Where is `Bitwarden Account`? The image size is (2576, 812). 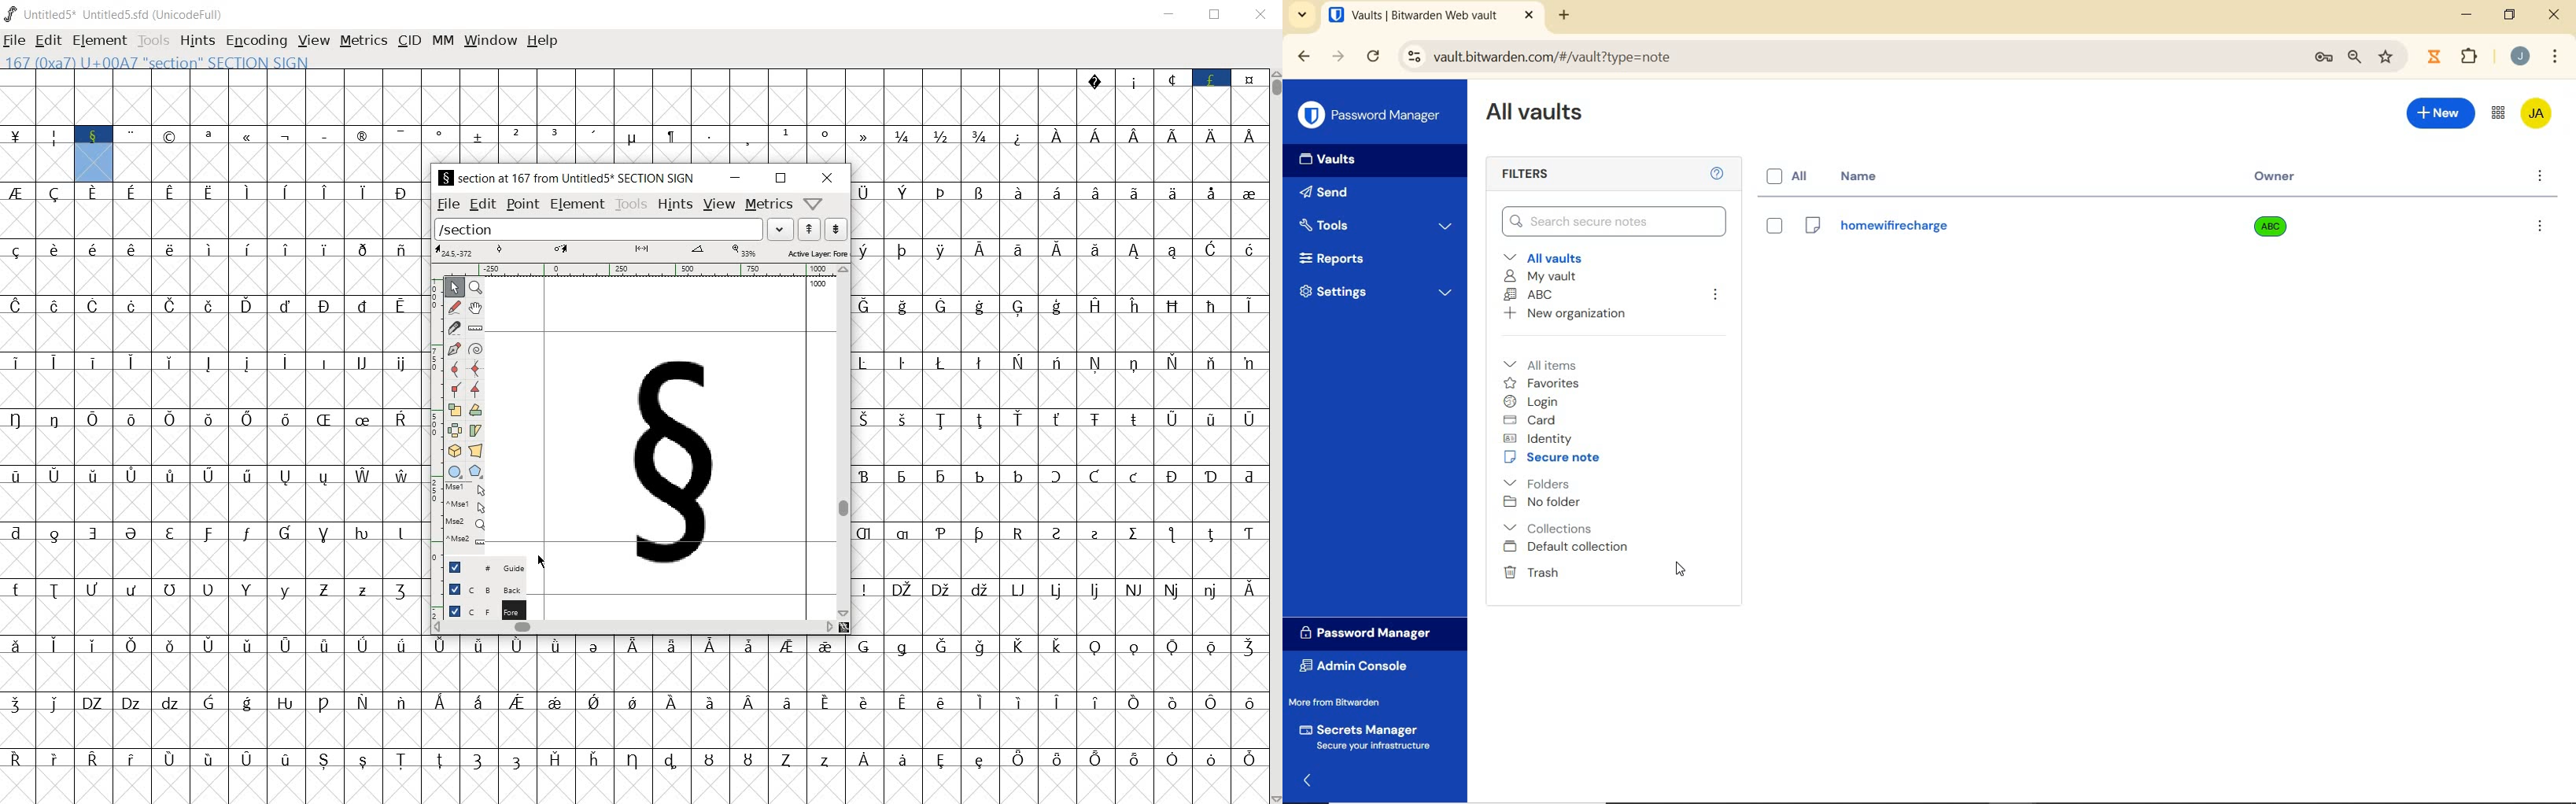 Bitwarden Account is located at coordinates (2538, 115).